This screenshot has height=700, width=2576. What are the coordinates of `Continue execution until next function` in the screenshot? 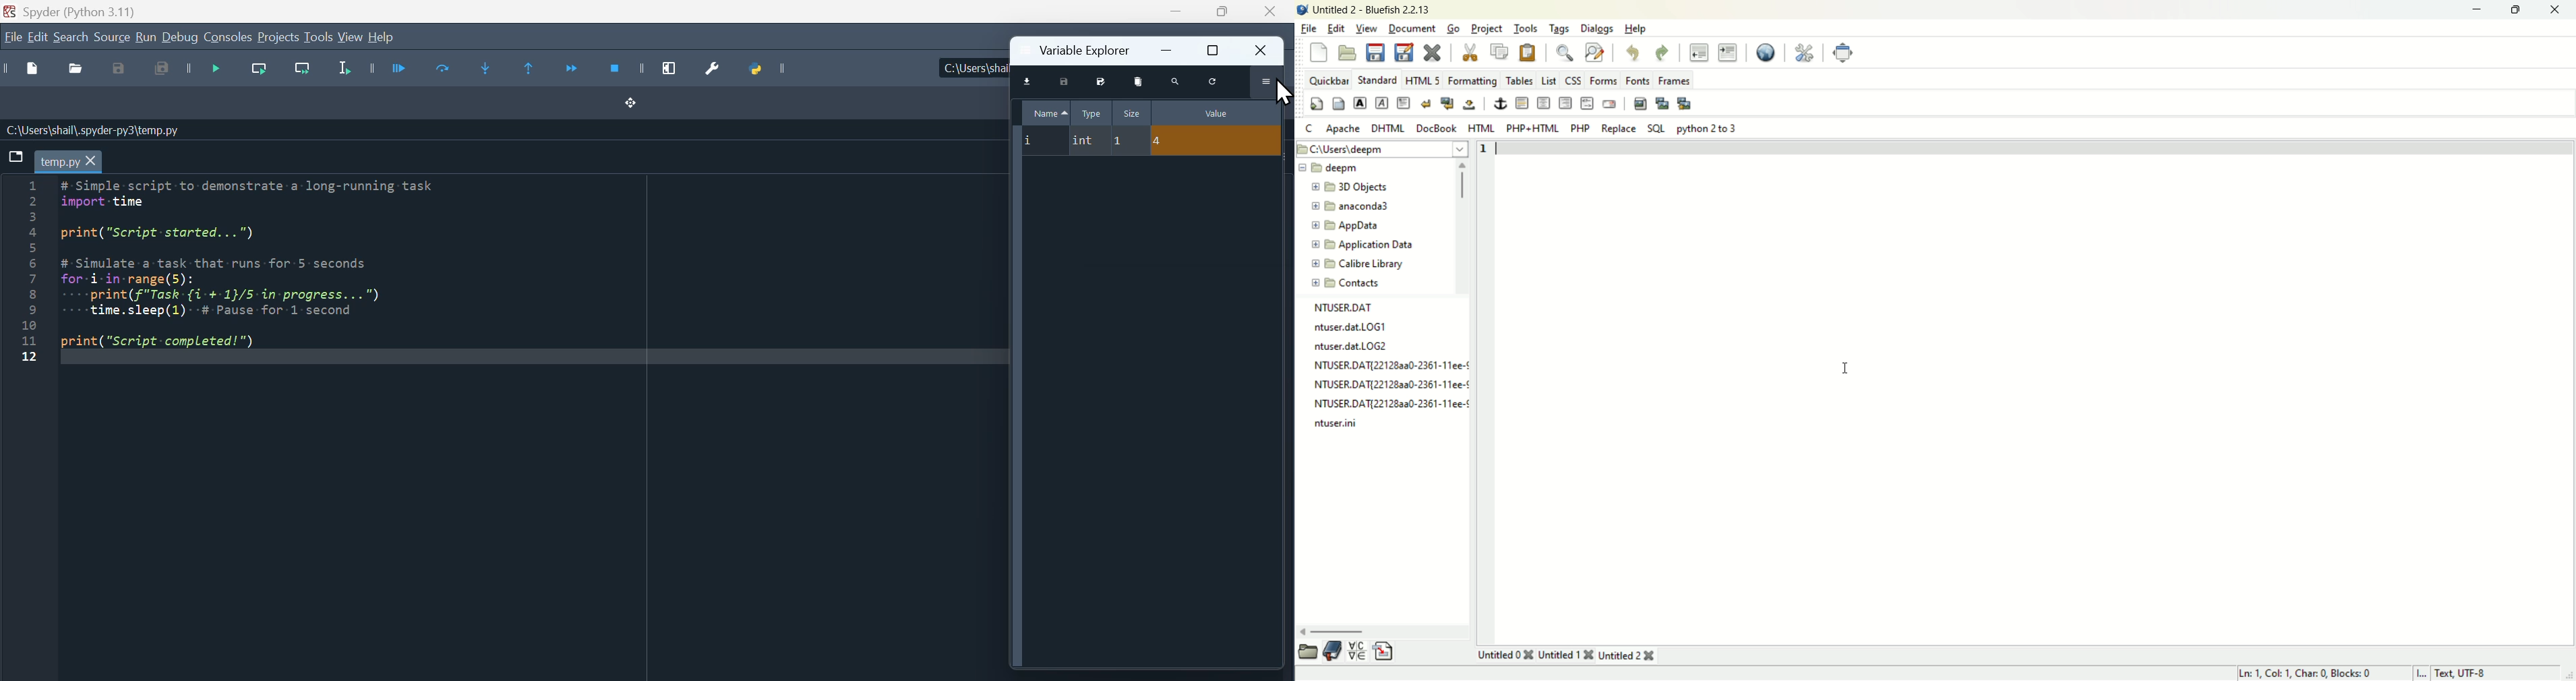 It's located at (571, 71).